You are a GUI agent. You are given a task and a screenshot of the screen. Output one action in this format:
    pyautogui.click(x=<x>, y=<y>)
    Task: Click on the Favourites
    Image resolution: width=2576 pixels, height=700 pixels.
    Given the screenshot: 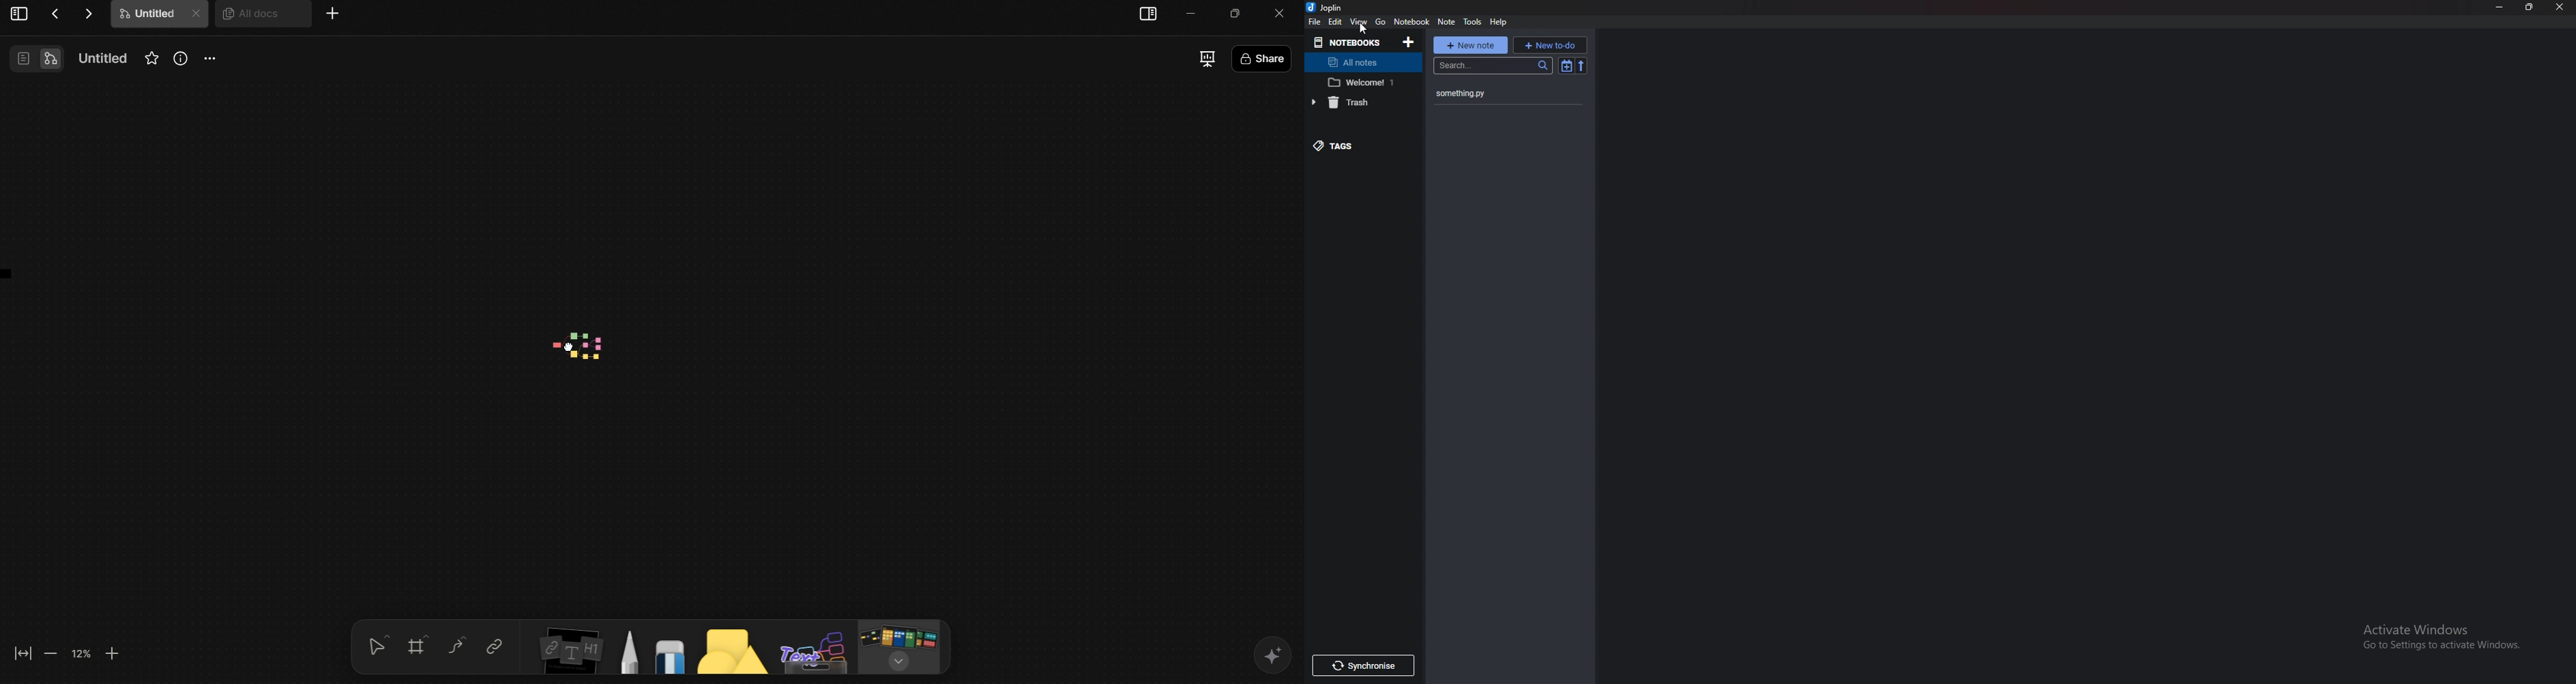 What is the action you would take?
    pyautogui.click(x=151, y=57)
    